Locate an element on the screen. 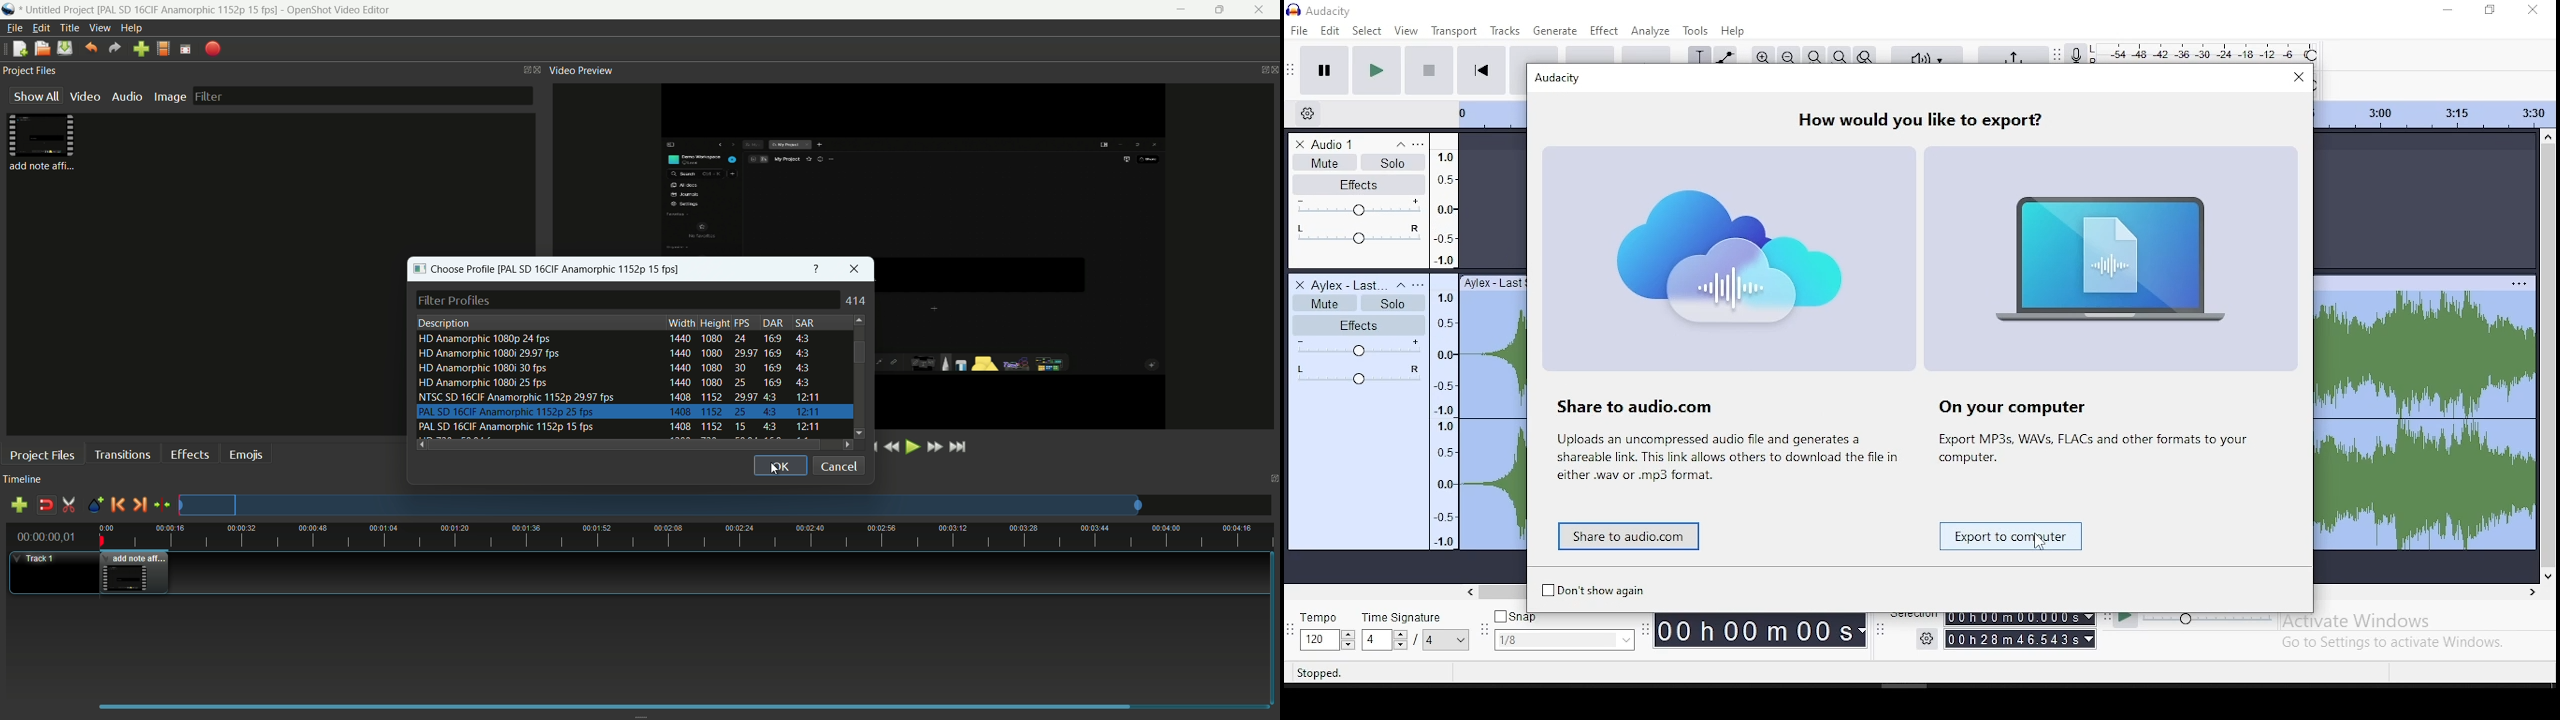 This screenshot has width=2576, height=728. image is located at coordinates (2111, 259).